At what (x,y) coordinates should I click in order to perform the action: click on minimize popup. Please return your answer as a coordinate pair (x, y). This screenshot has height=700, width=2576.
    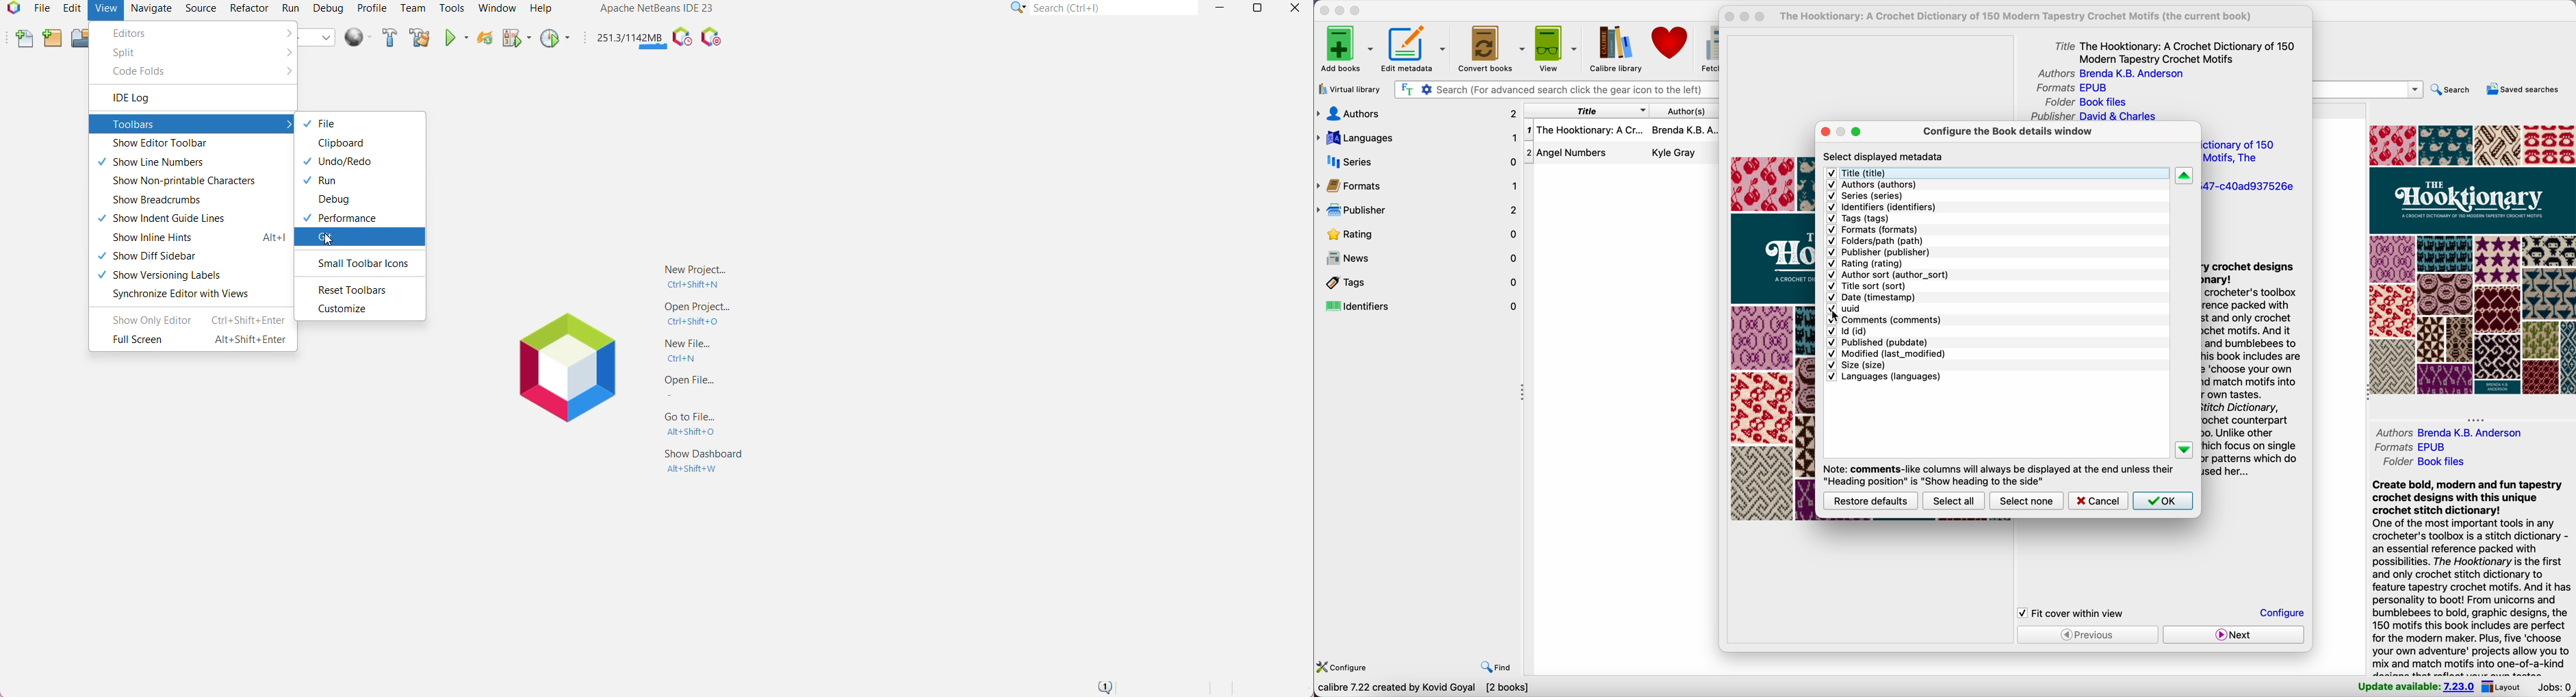
    Looking at the image, I should click on (1843, 130).